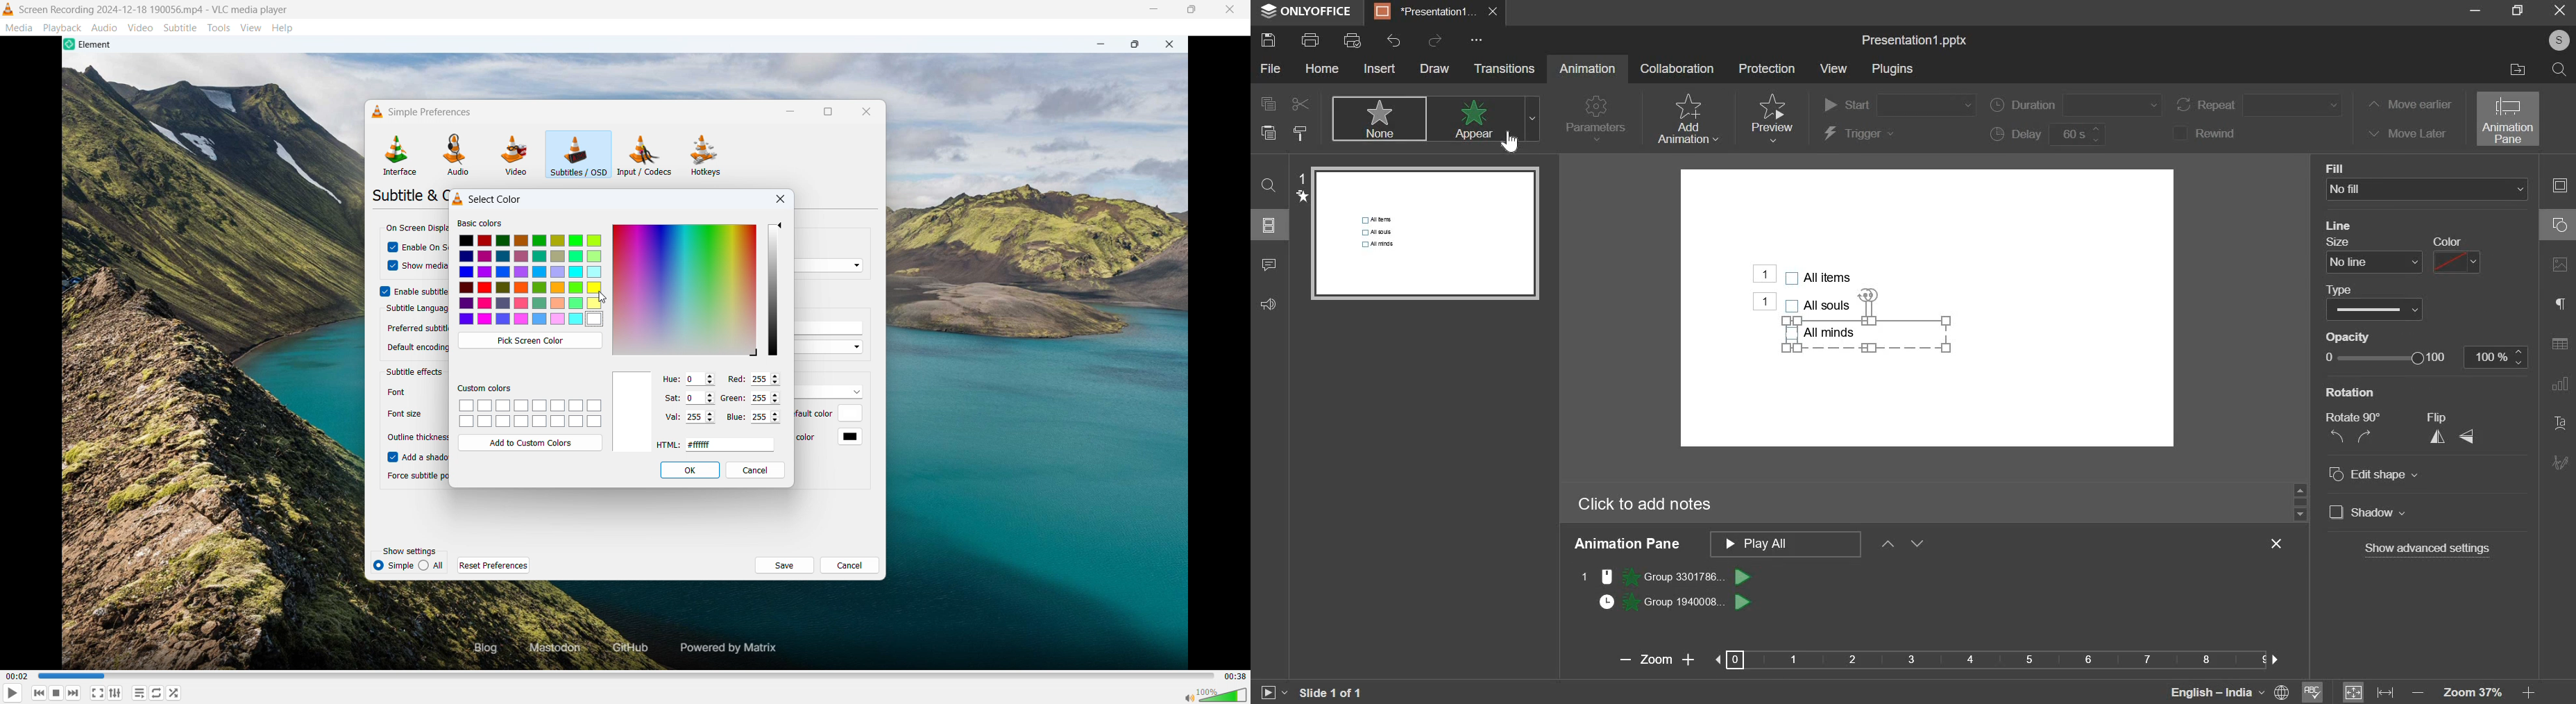  I want to click on Backward or previous media , so click(74, 693).